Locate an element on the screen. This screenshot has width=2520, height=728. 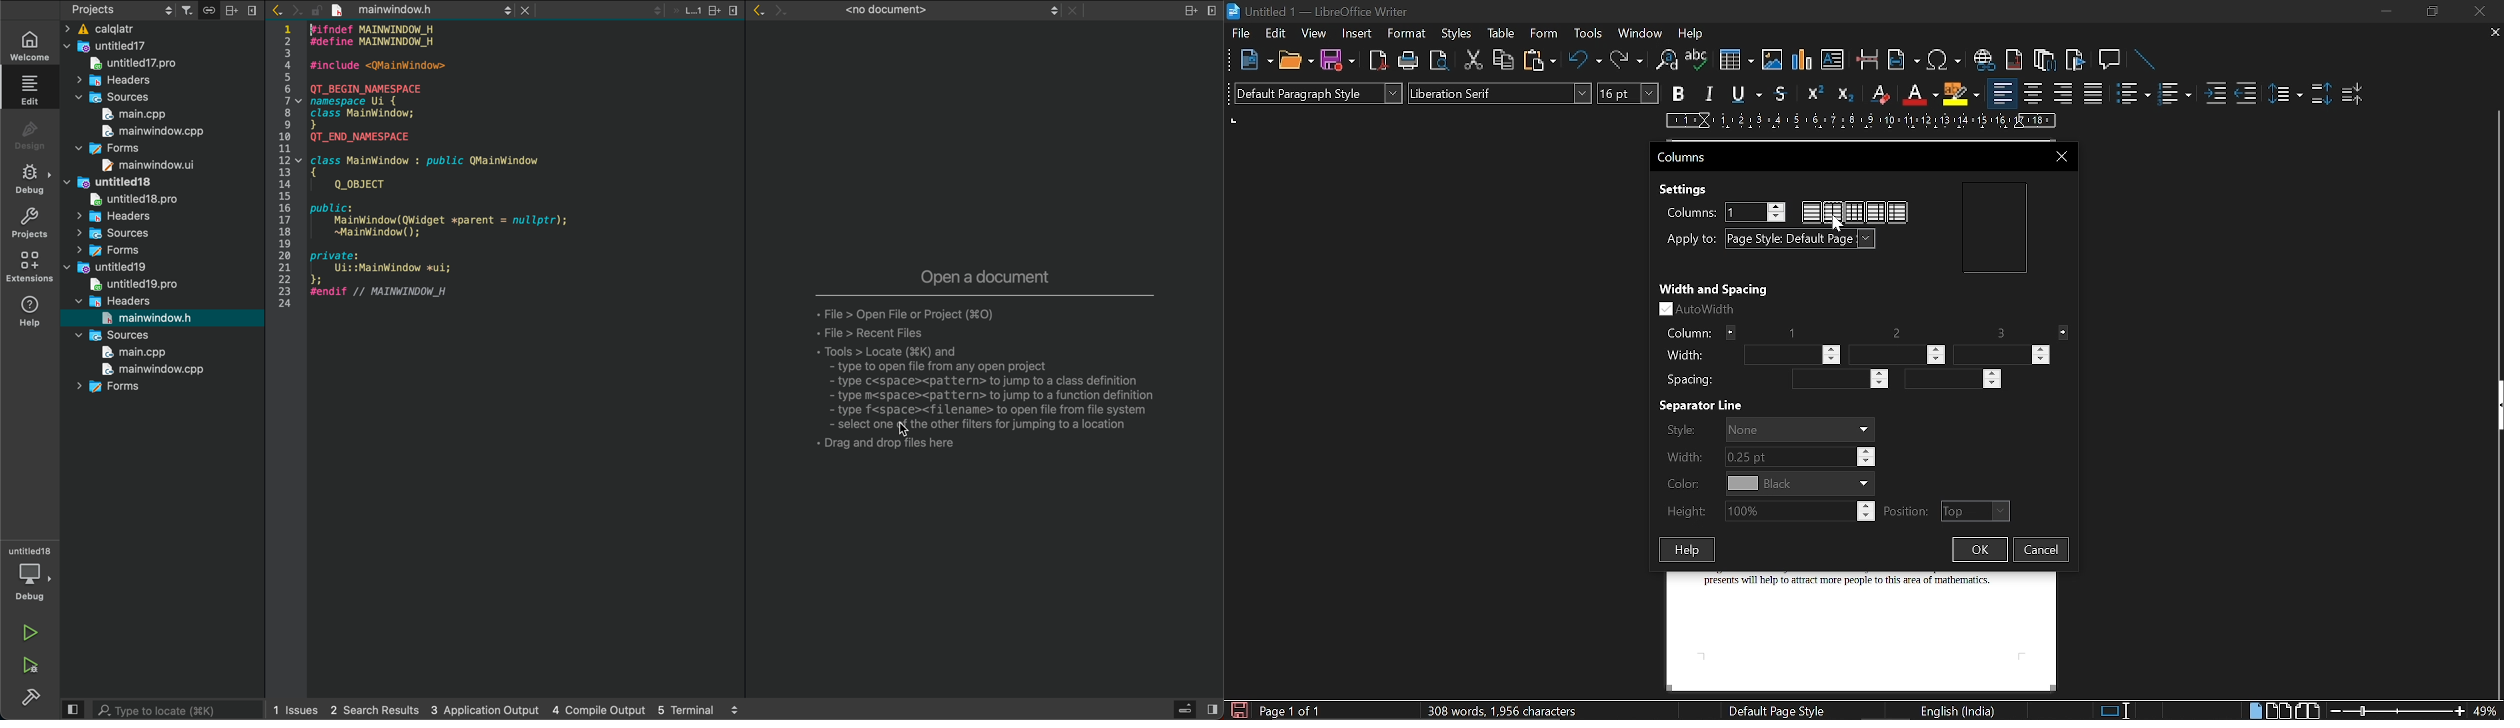
Insert bookmark is located at coordinates (2077, 61).